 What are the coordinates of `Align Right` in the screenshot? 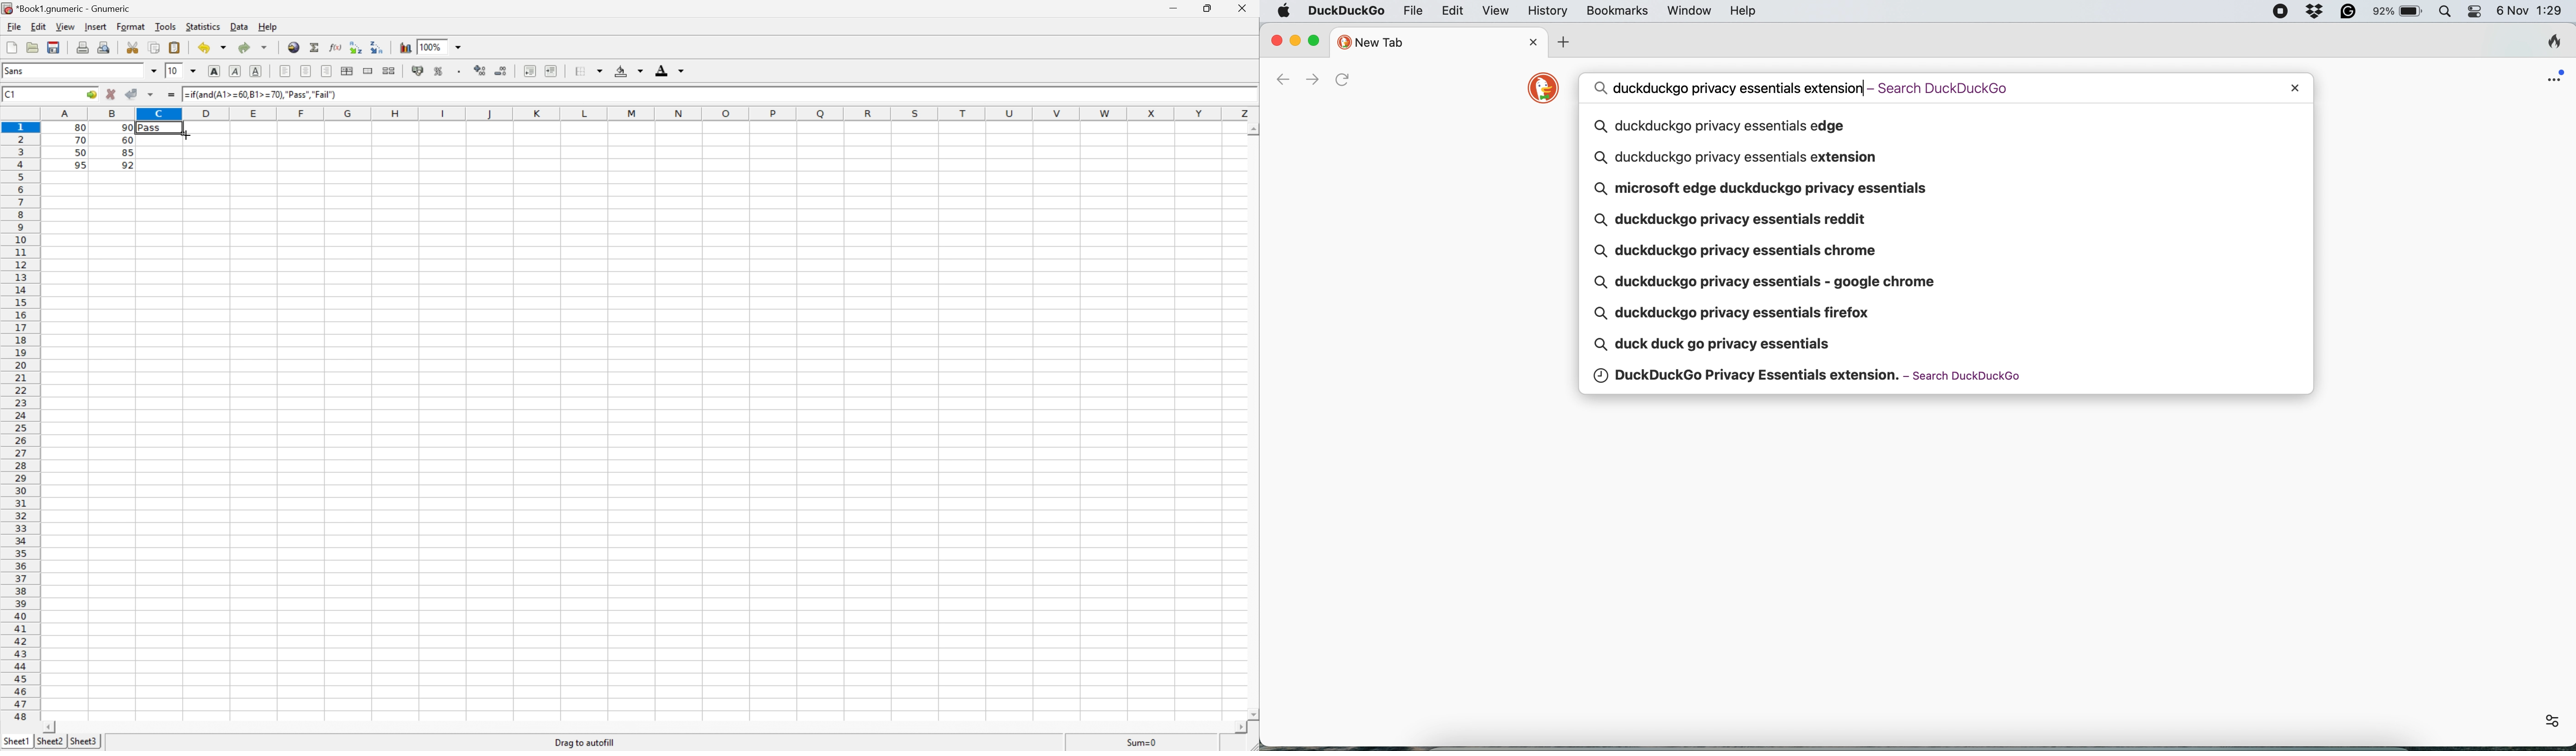 It's located at (284, 71).